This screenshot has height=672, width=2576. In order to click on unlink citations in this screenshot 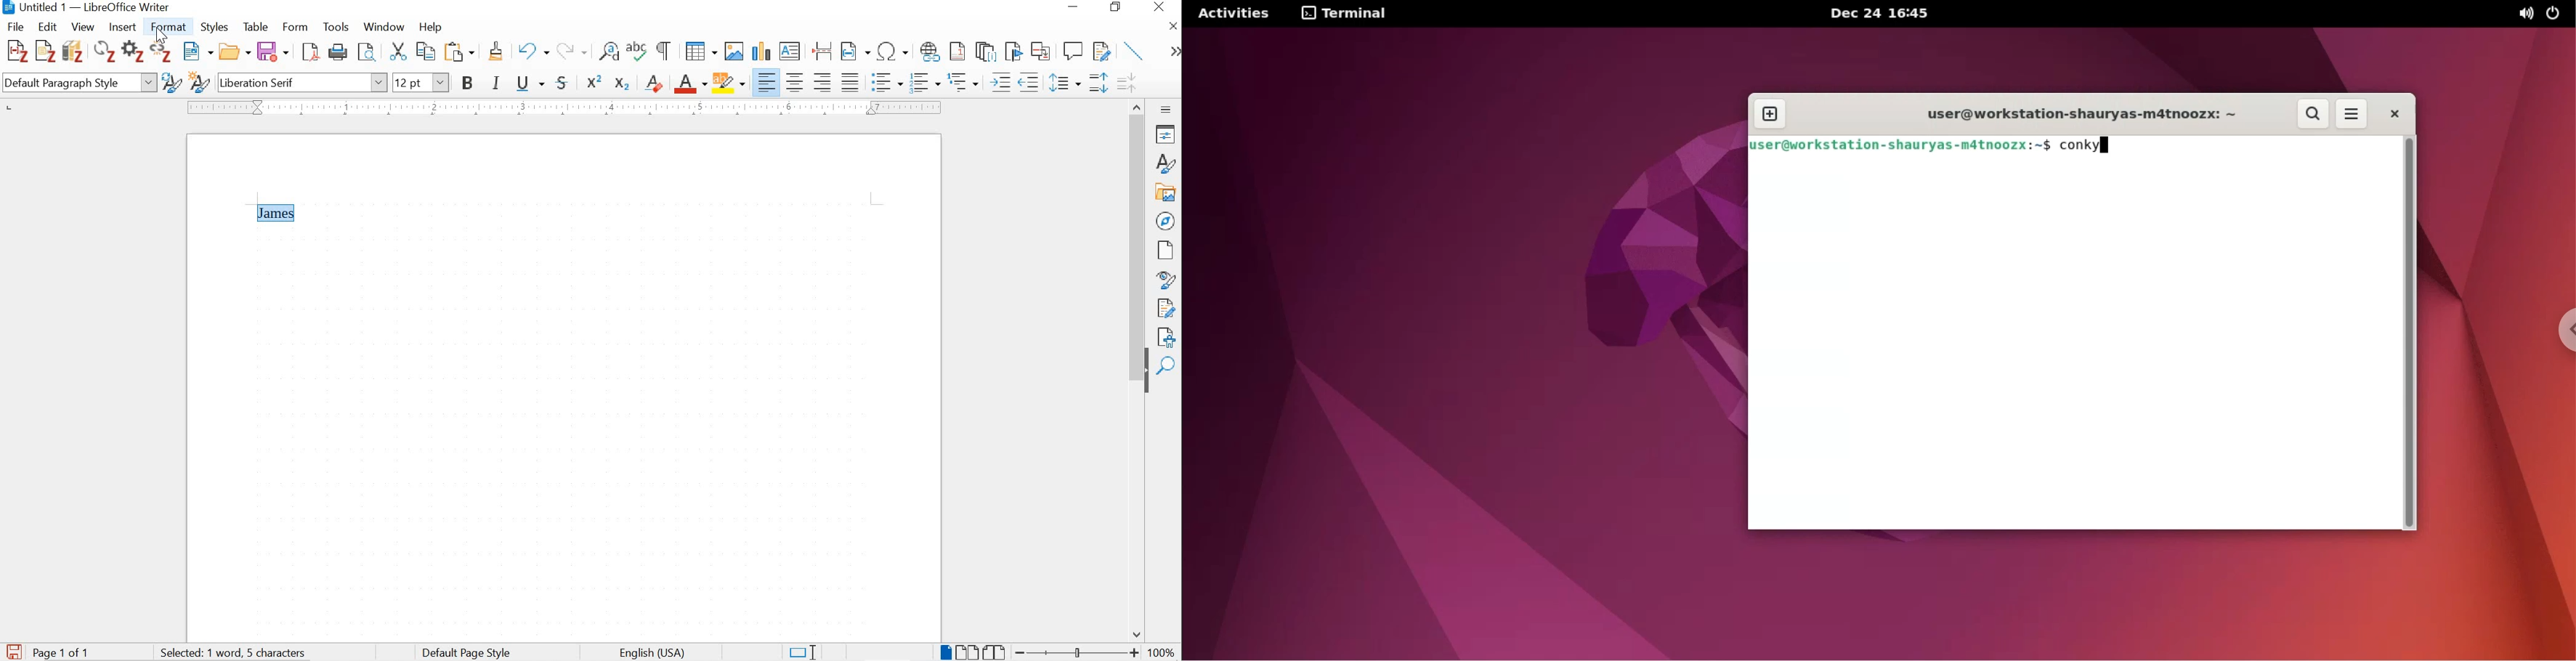, I will do `click(162, 54)`.